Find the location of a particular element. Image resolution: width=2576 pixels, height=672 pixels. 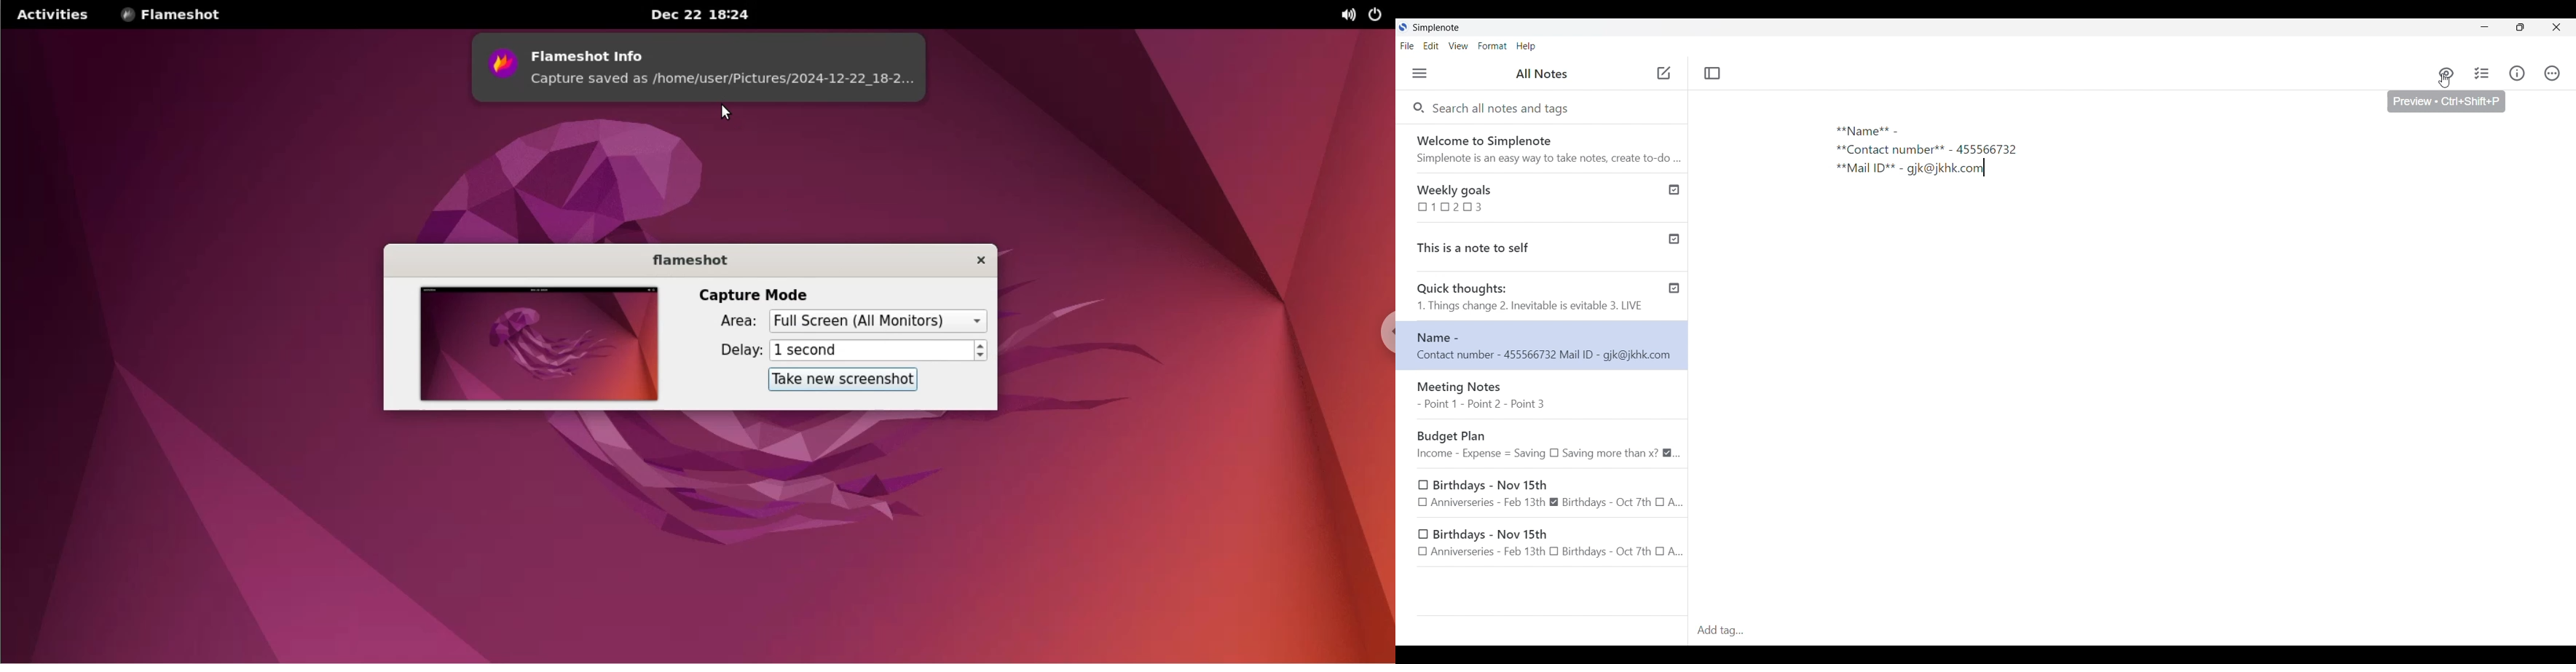

Show interface in a smaller tab is located at coordinates (2521, 27).